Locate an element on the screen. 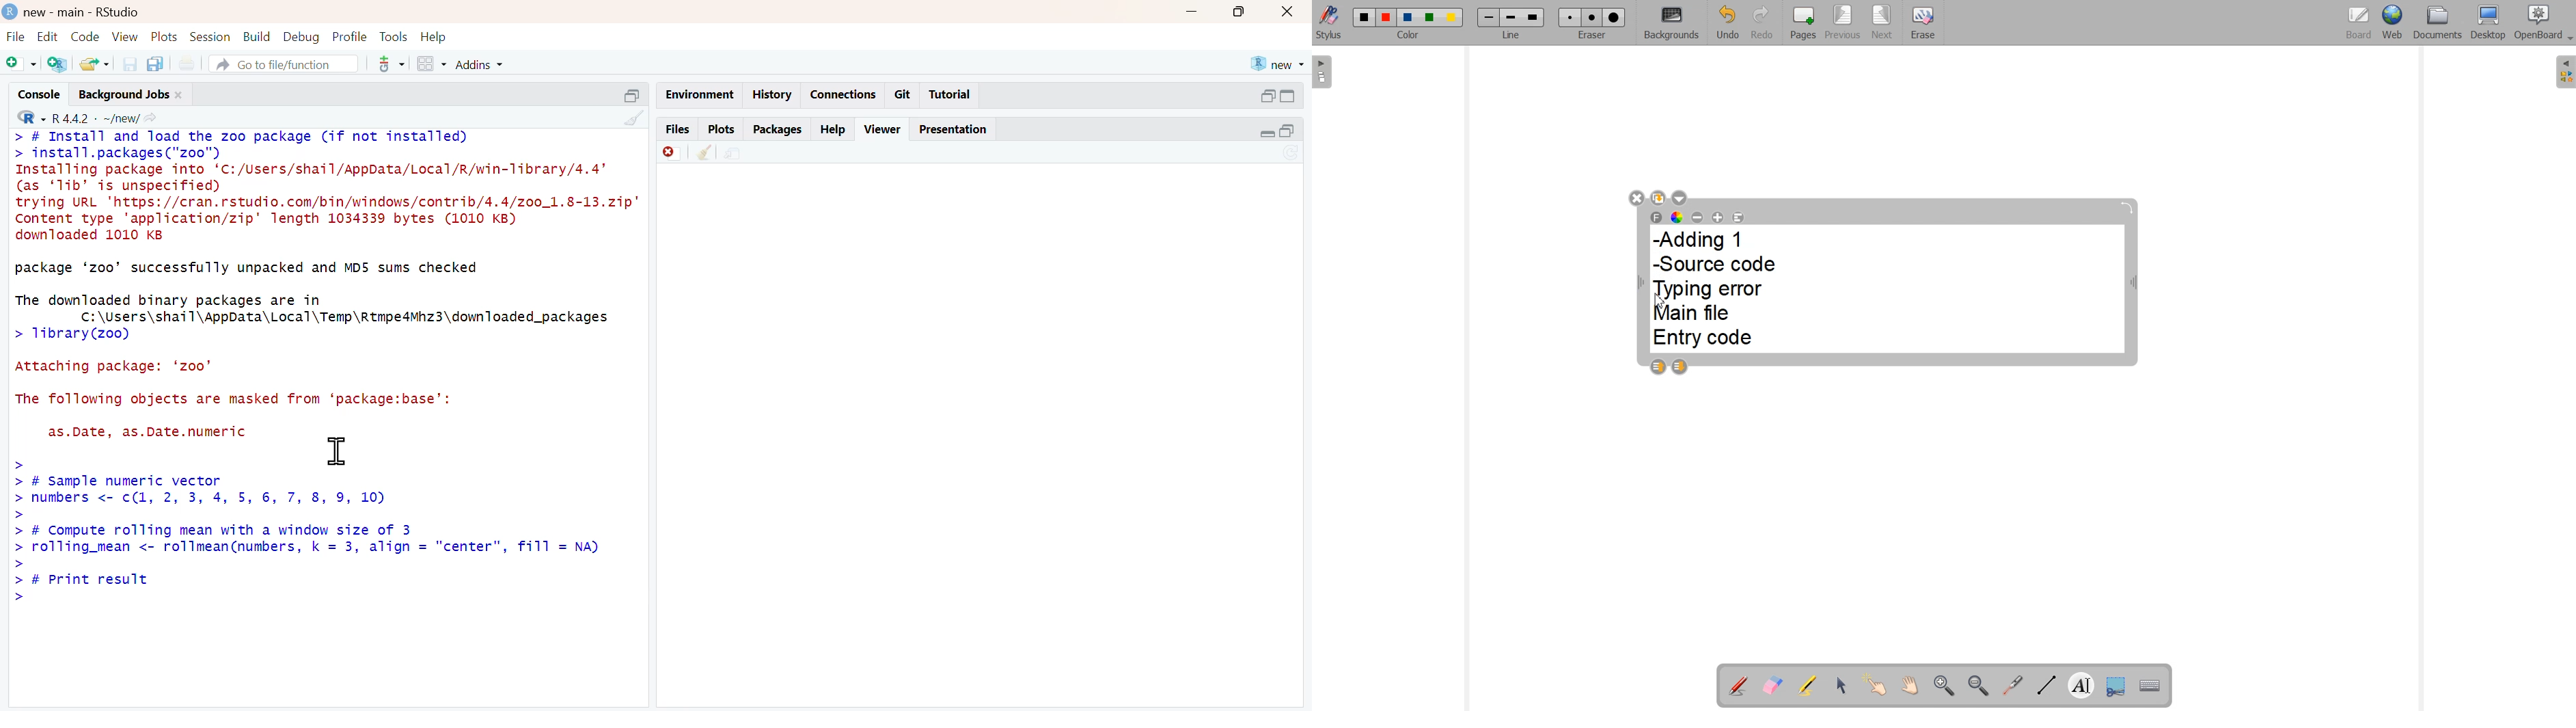 This screenshot has height=728, width=2576. plots is located at coordinates (165, 36).